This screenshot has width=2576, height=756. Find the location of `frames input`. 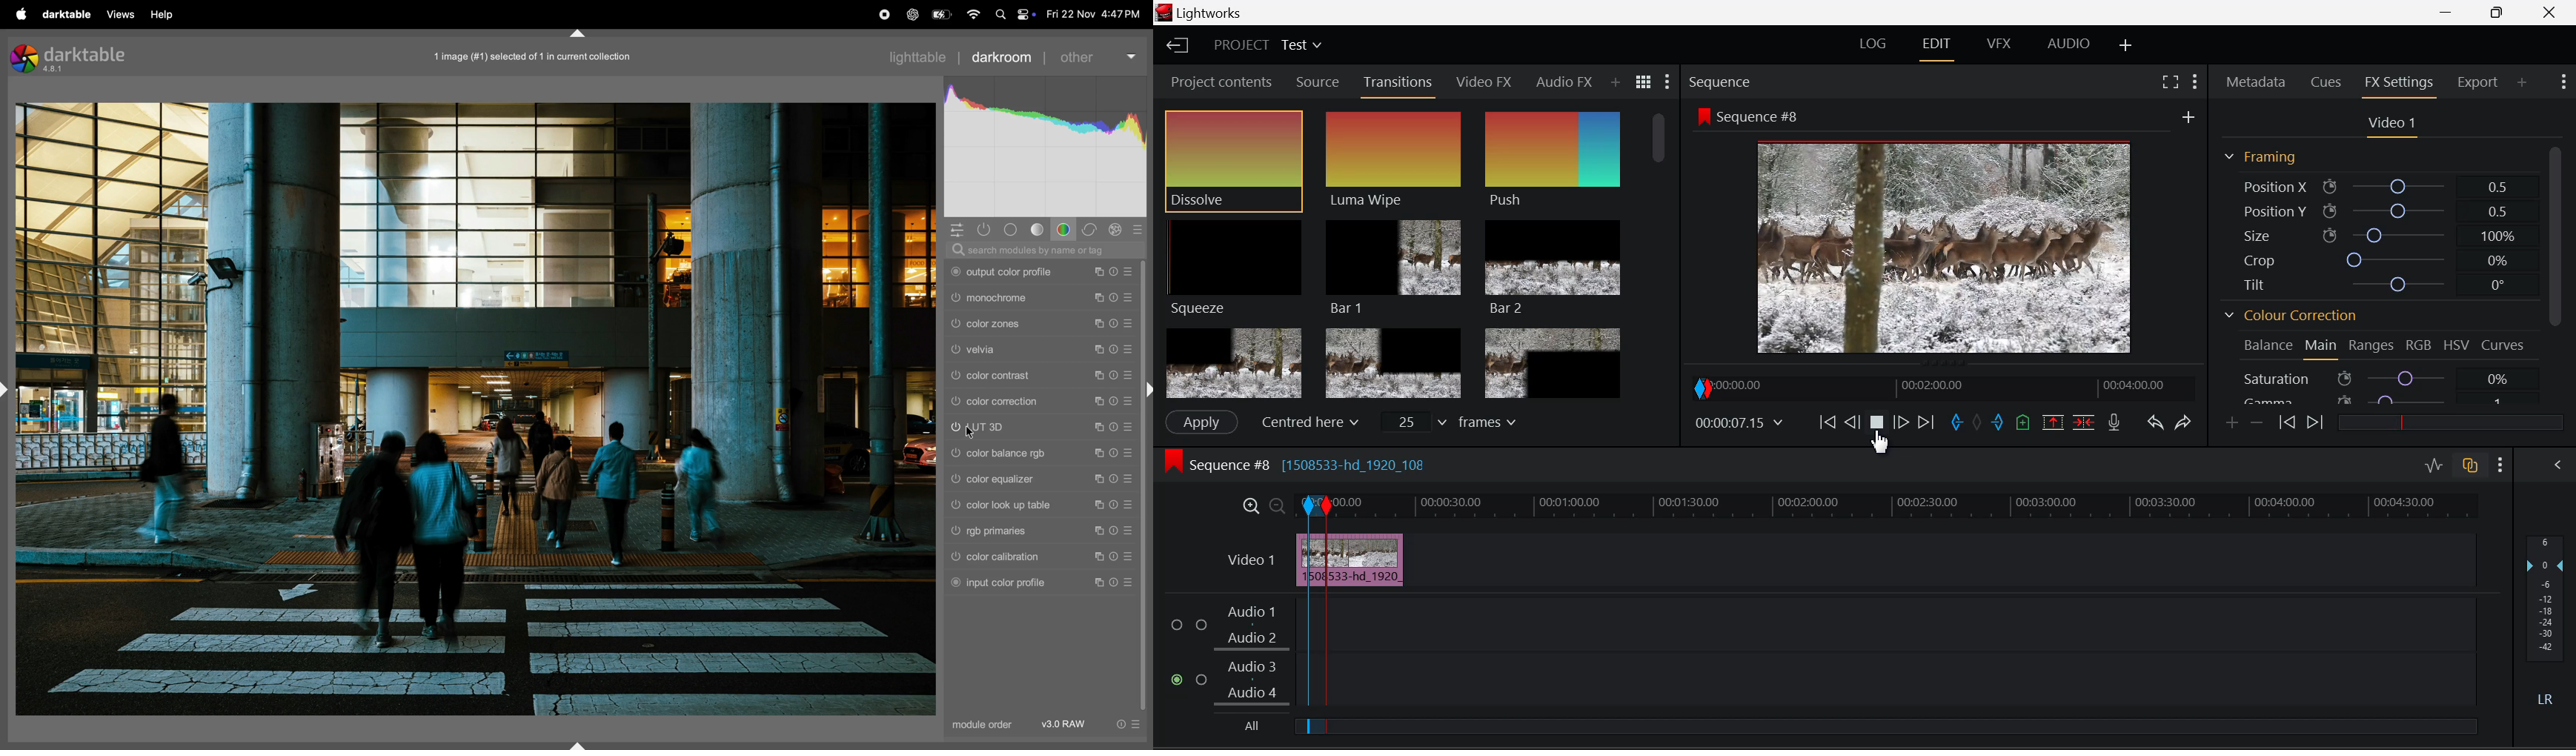

frames input is located at coordinates (1453, 421).